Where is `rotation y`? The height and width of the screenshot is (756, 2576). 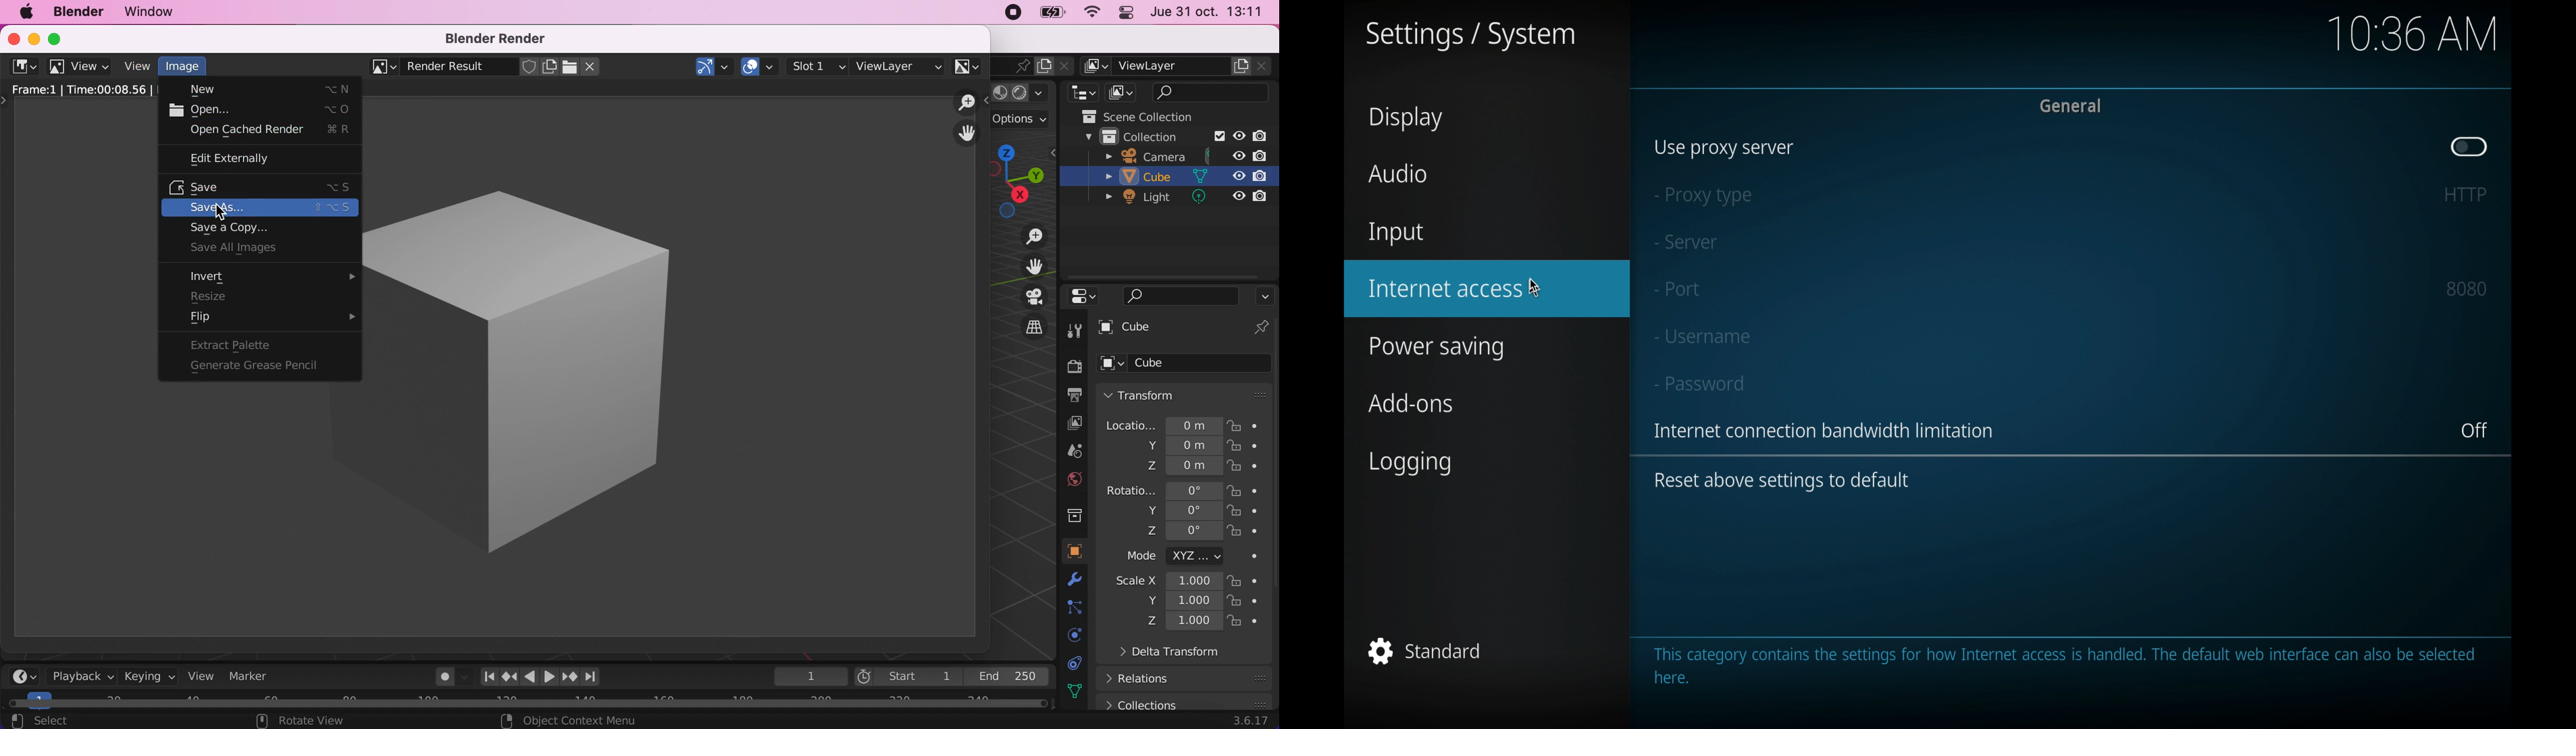 rotation y is located at coordinates (1174, 512).